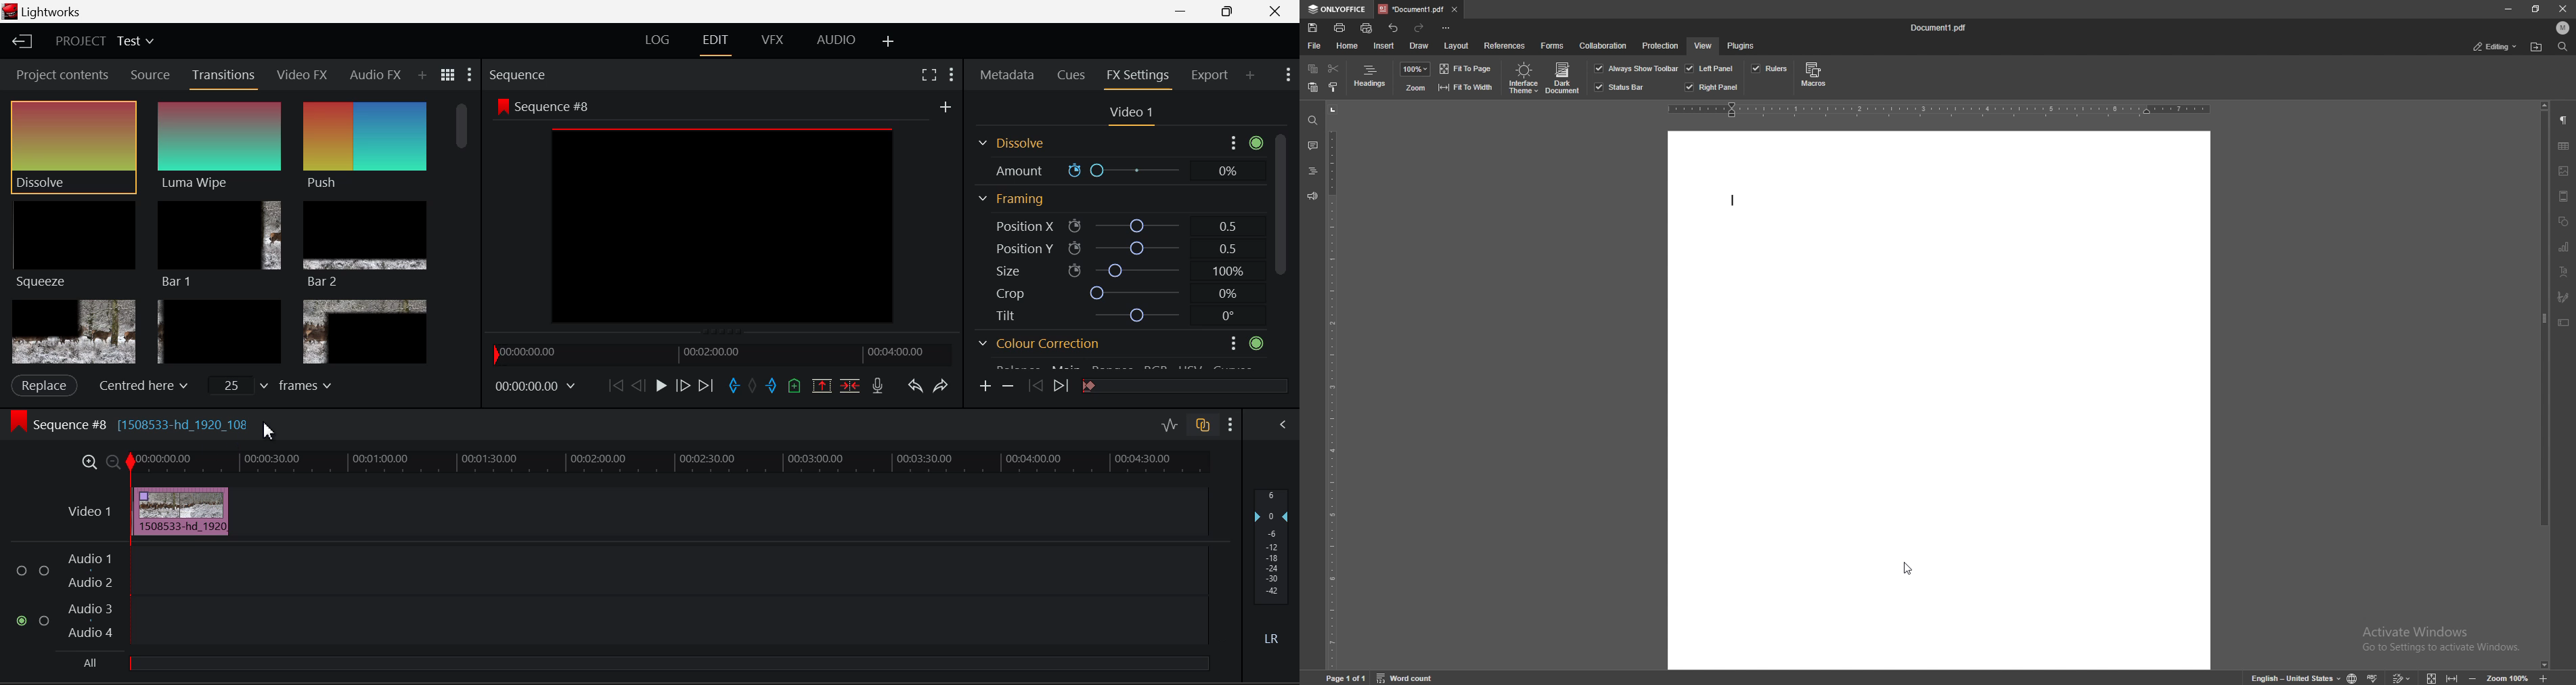 This screenshot has width=2576, height=700. Describe the element at coordinates (2508, 678) in the screenshot. I see `zoom` at that location.